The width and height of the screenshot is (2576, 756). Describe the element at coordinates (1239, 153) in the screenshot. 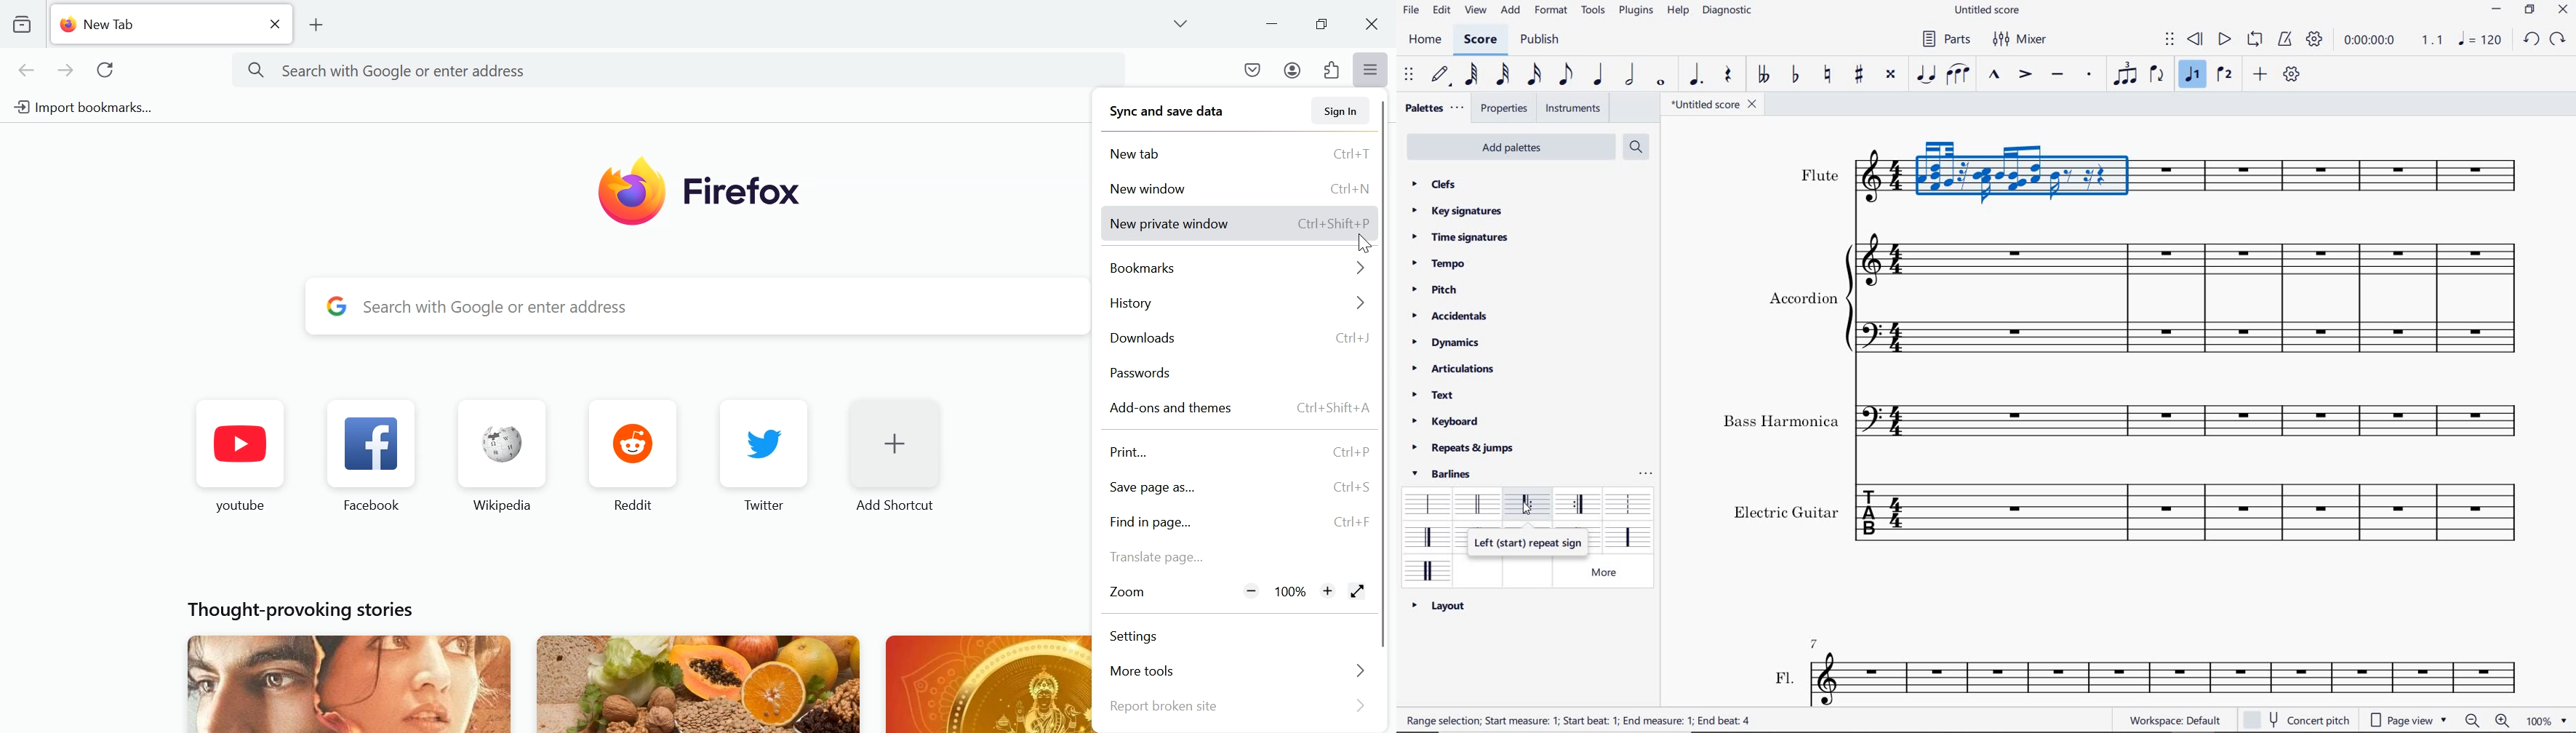

I see `new tab` at that location.